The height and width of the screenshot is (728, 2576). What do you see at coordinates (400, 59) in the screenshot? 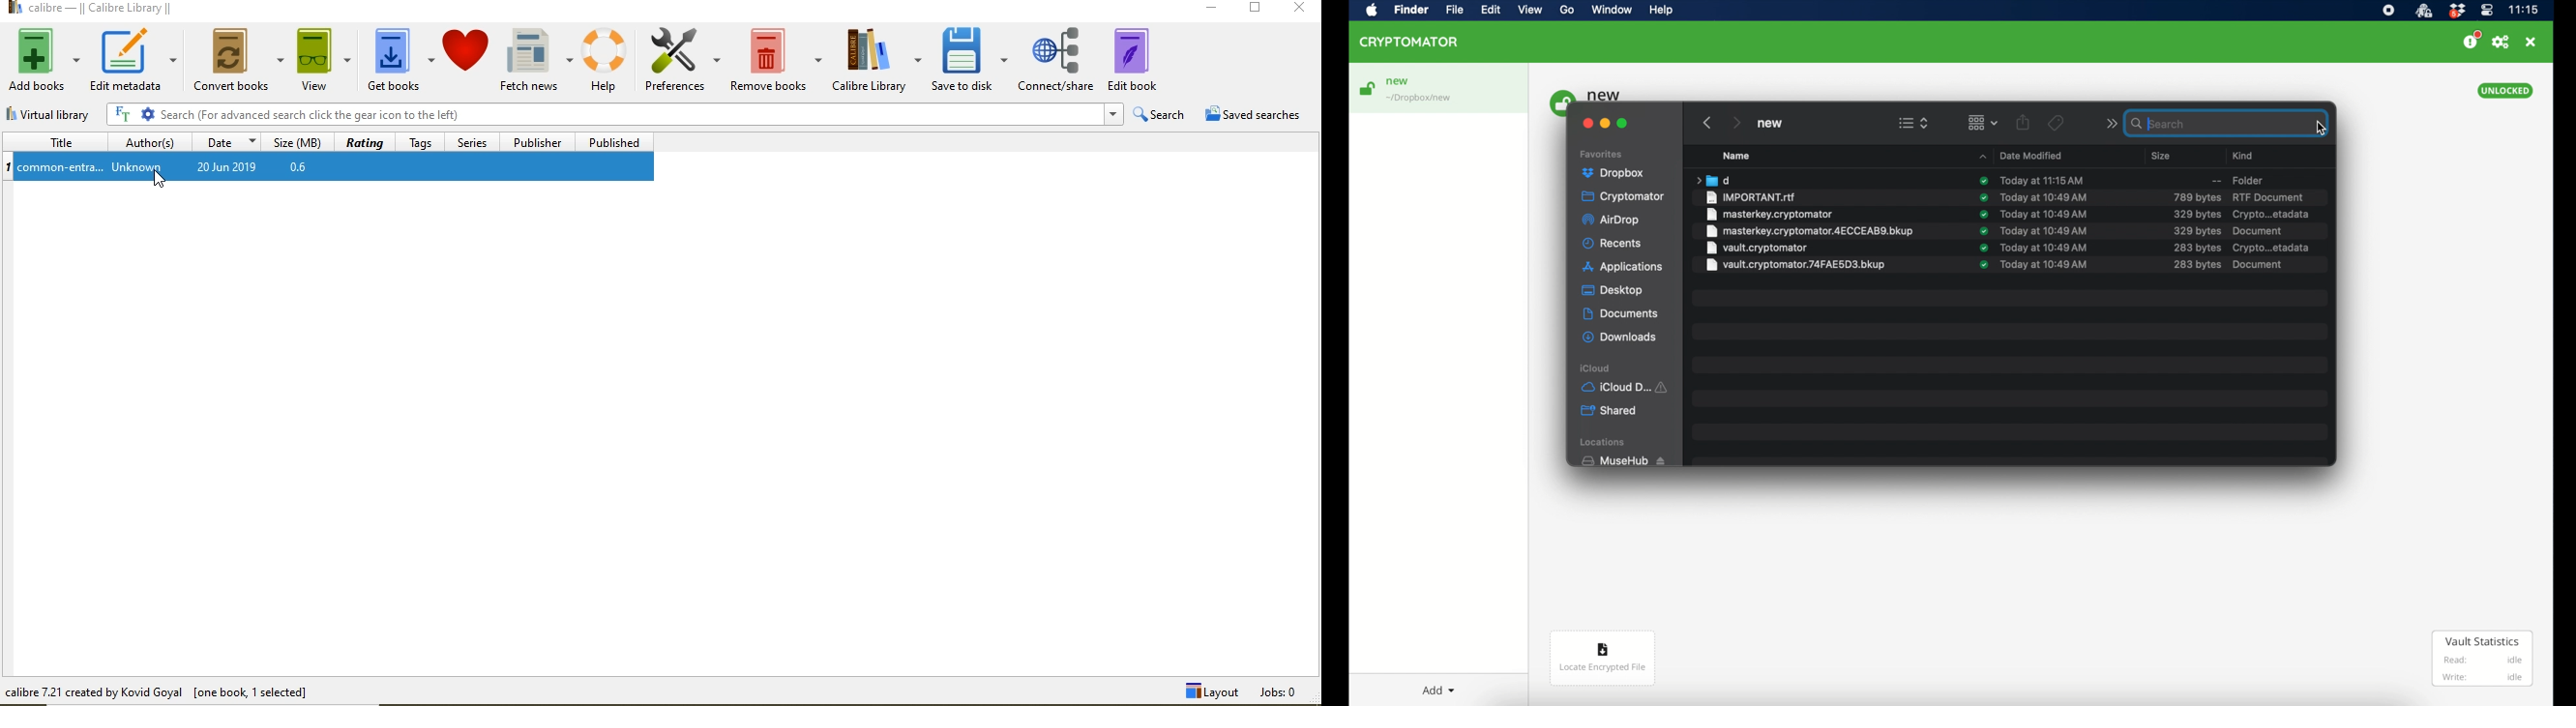
I see `get books` at bounding box center [400, 59].